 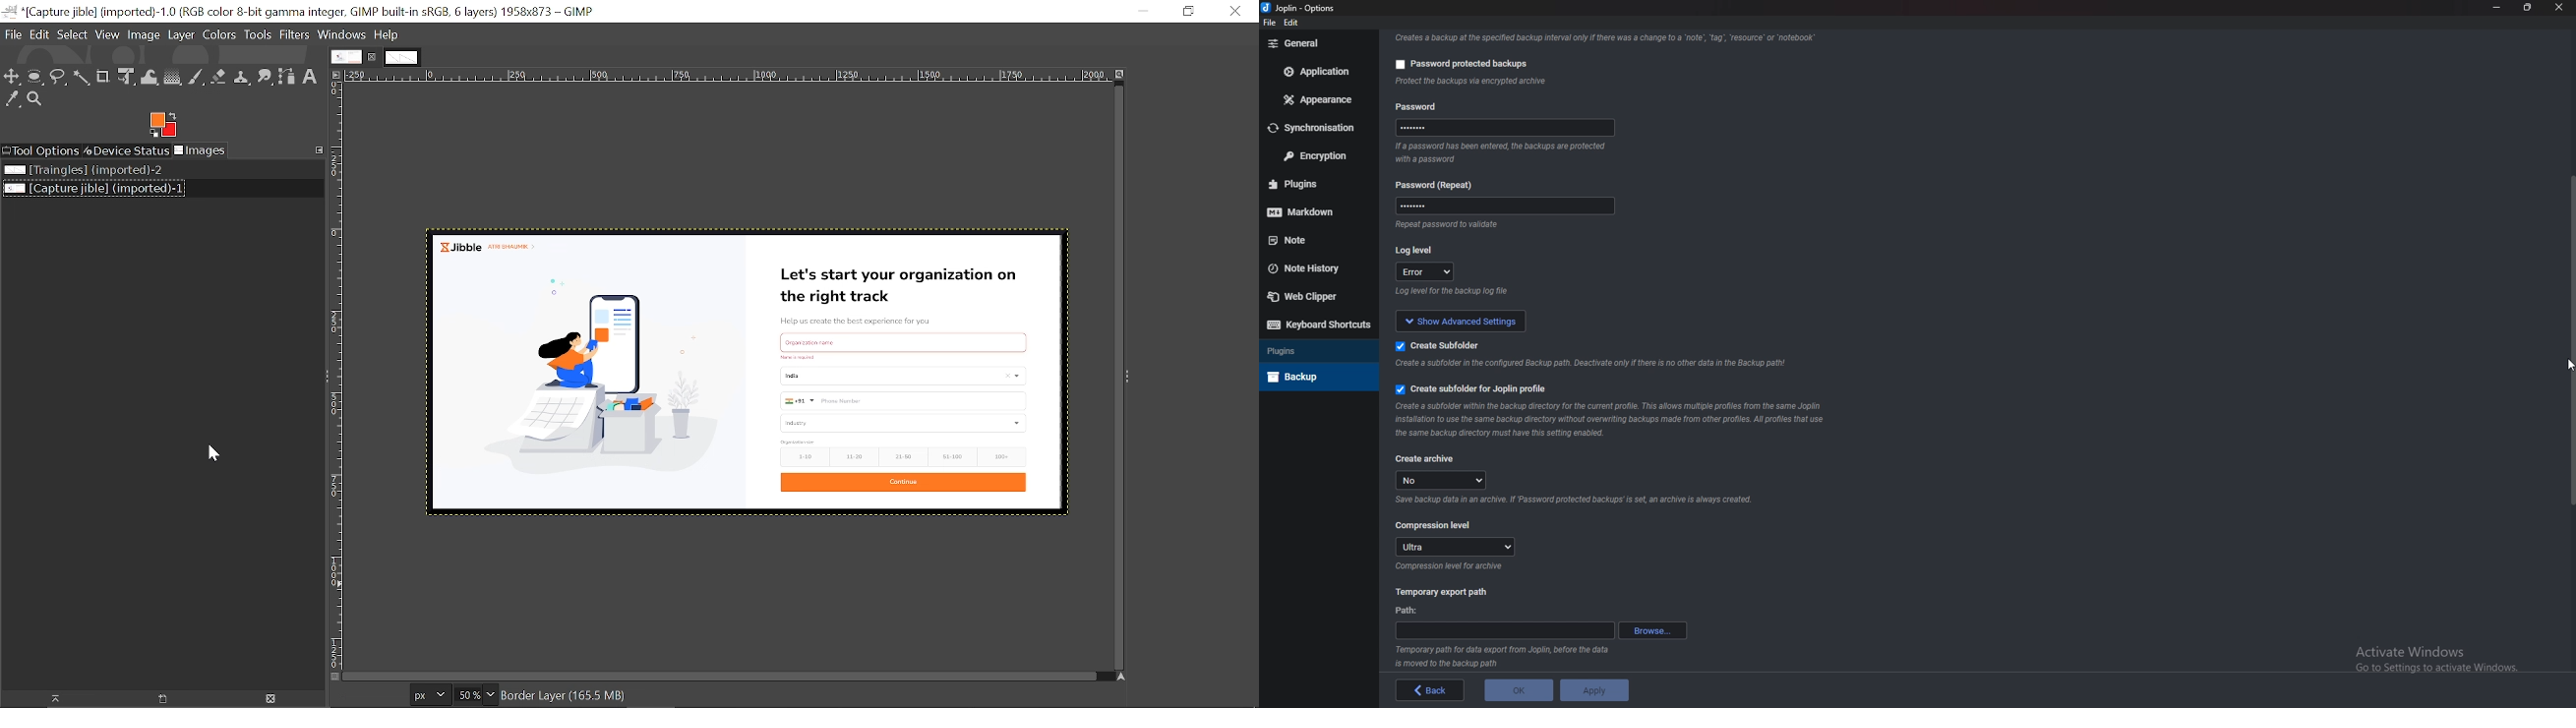 What do you see at coordinates (1456, 547) in the screenshot?
I see `Ultra` at bounding box center [1456, 547].